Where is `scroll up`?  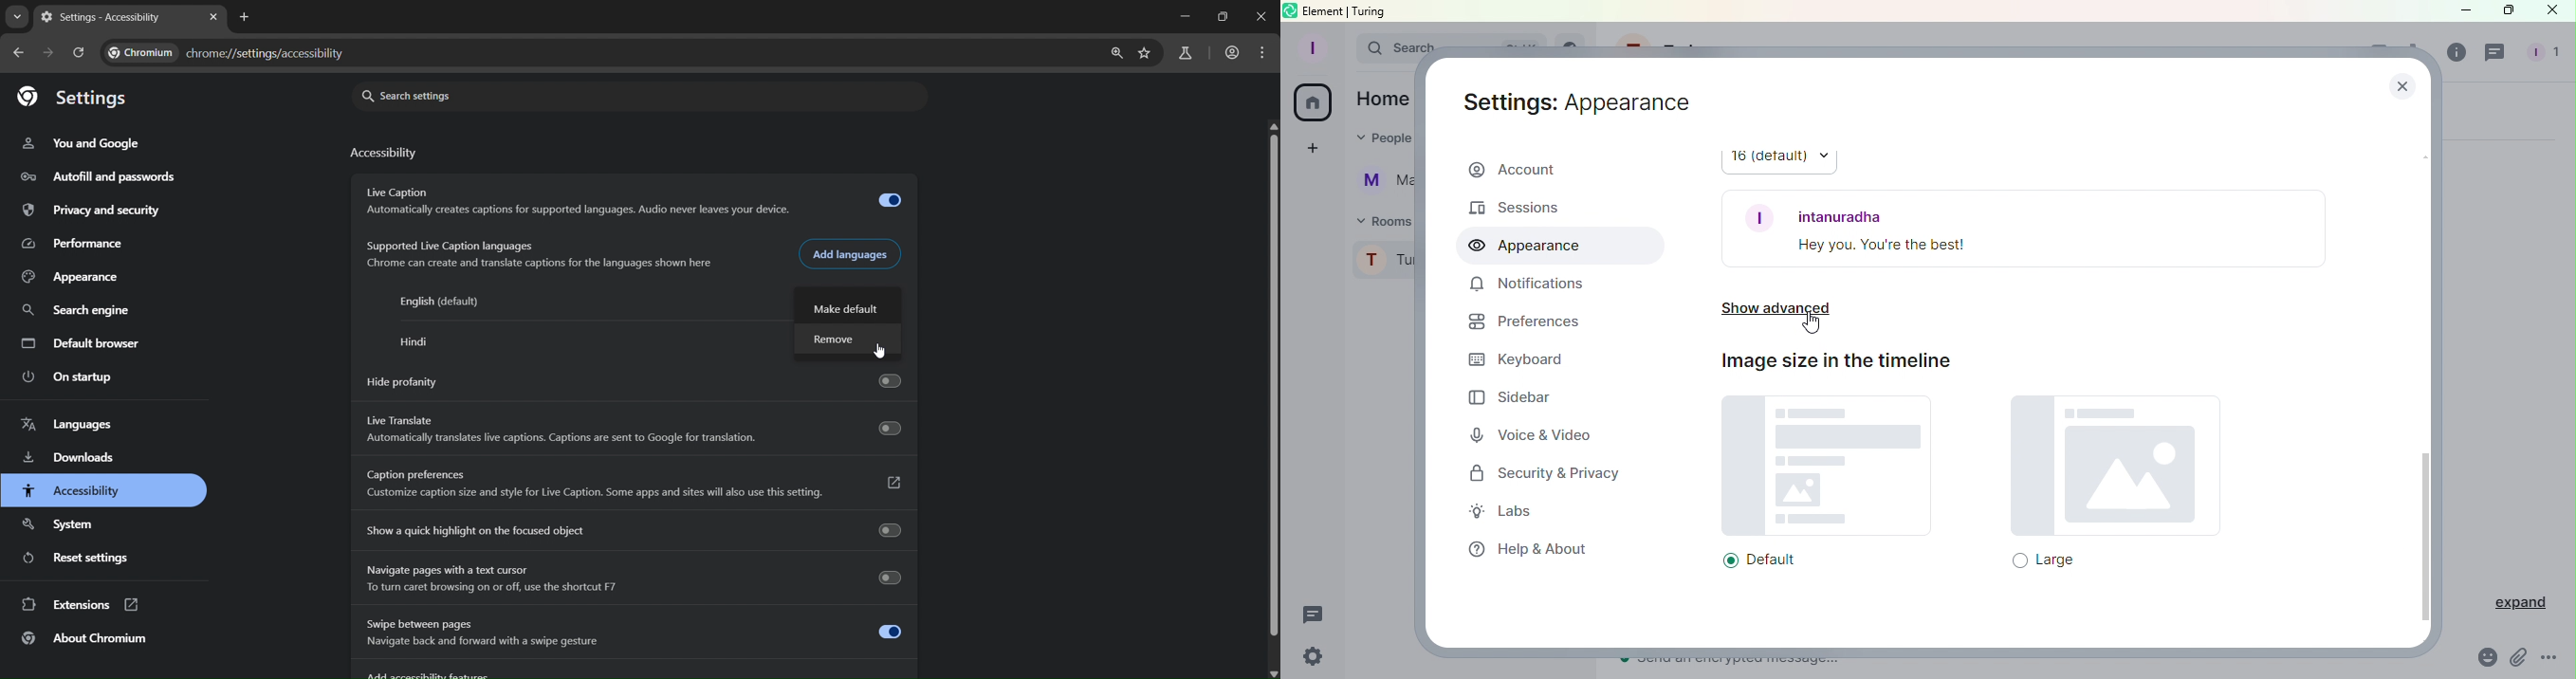 scroll up is located at coordinates (1273, 128).